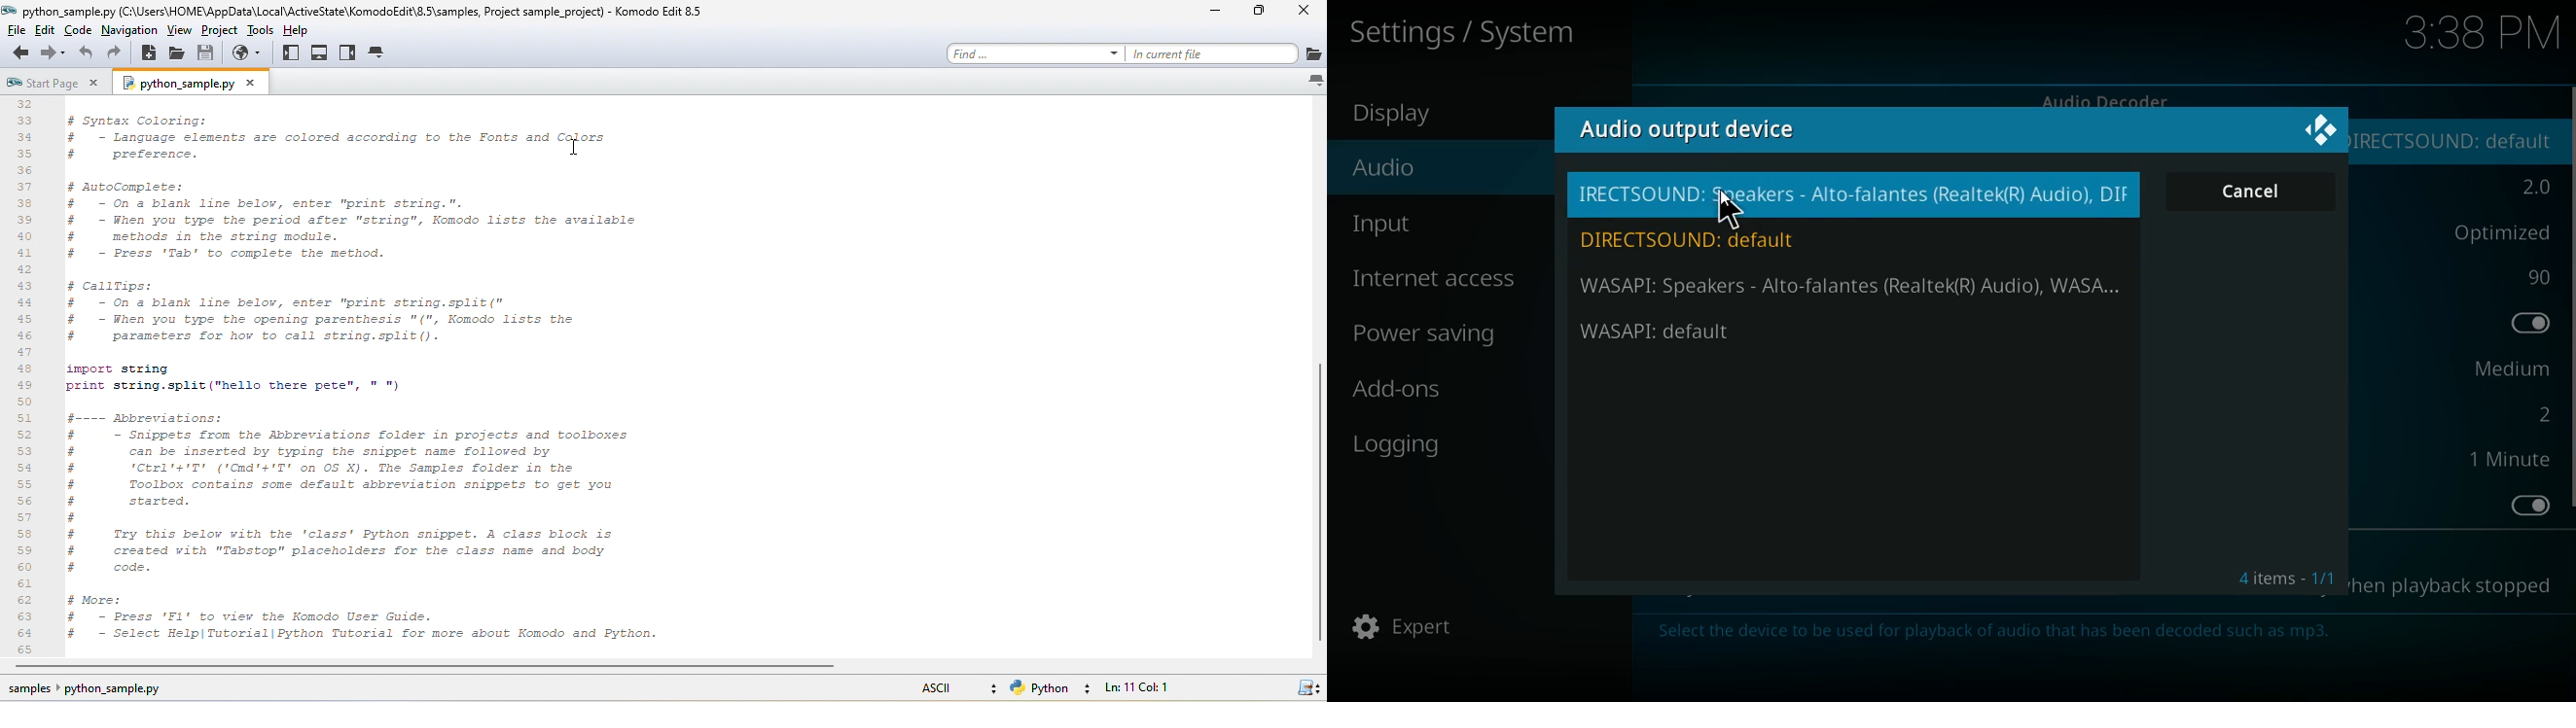  I want to click on directsound default, so click(1713, 239).